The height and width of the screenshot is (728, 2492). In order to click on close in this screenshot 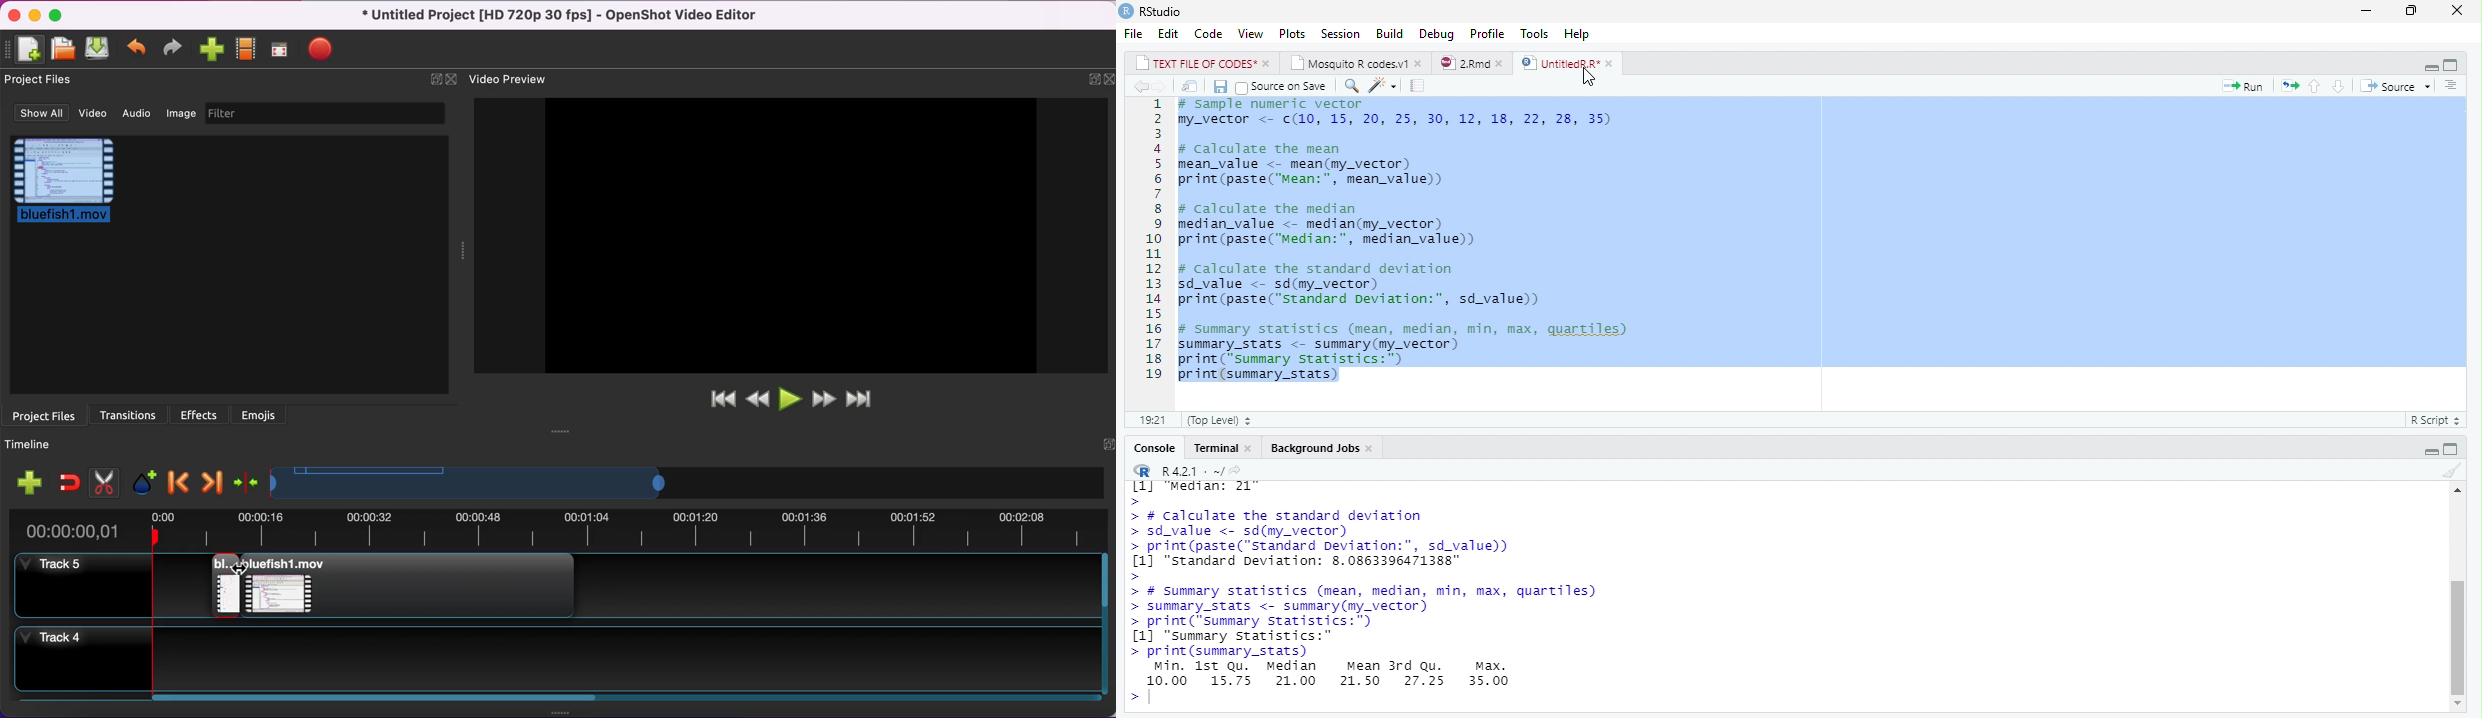, I will do `click(1268, 64)`.